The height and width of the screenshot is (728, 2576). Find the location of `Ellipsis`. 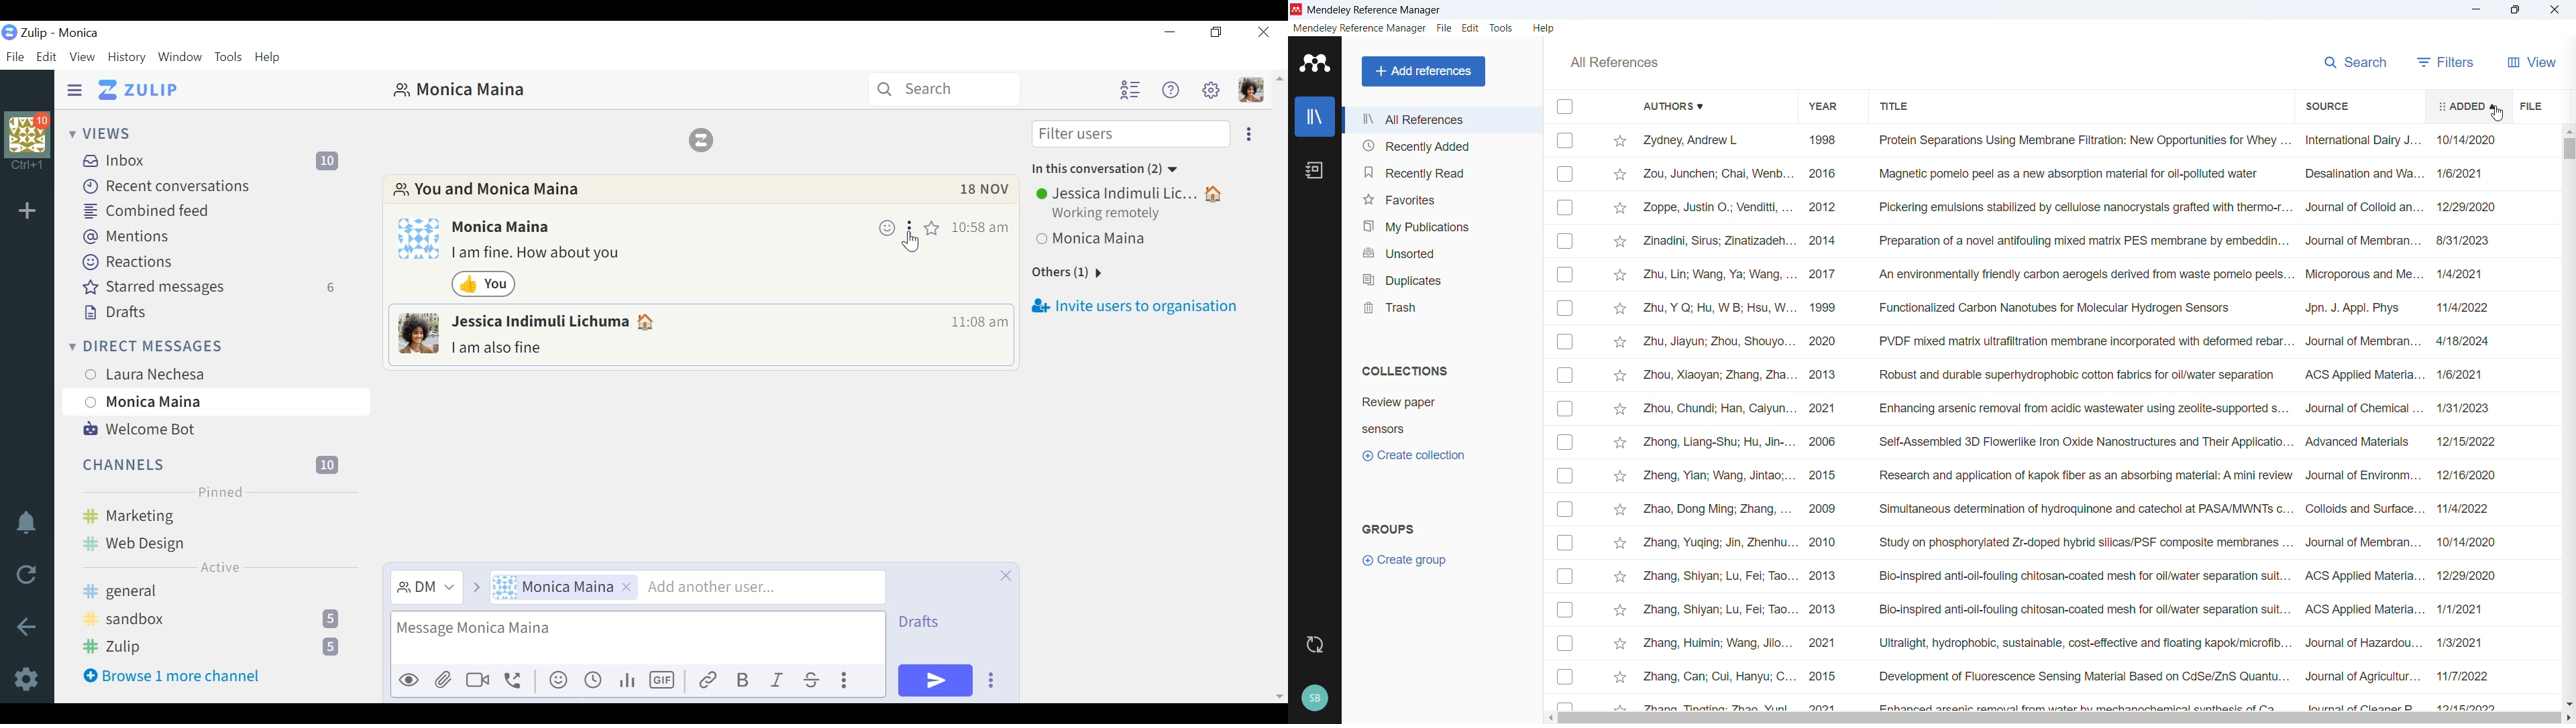

Ellipsis is located at coordinates (1247, 135).